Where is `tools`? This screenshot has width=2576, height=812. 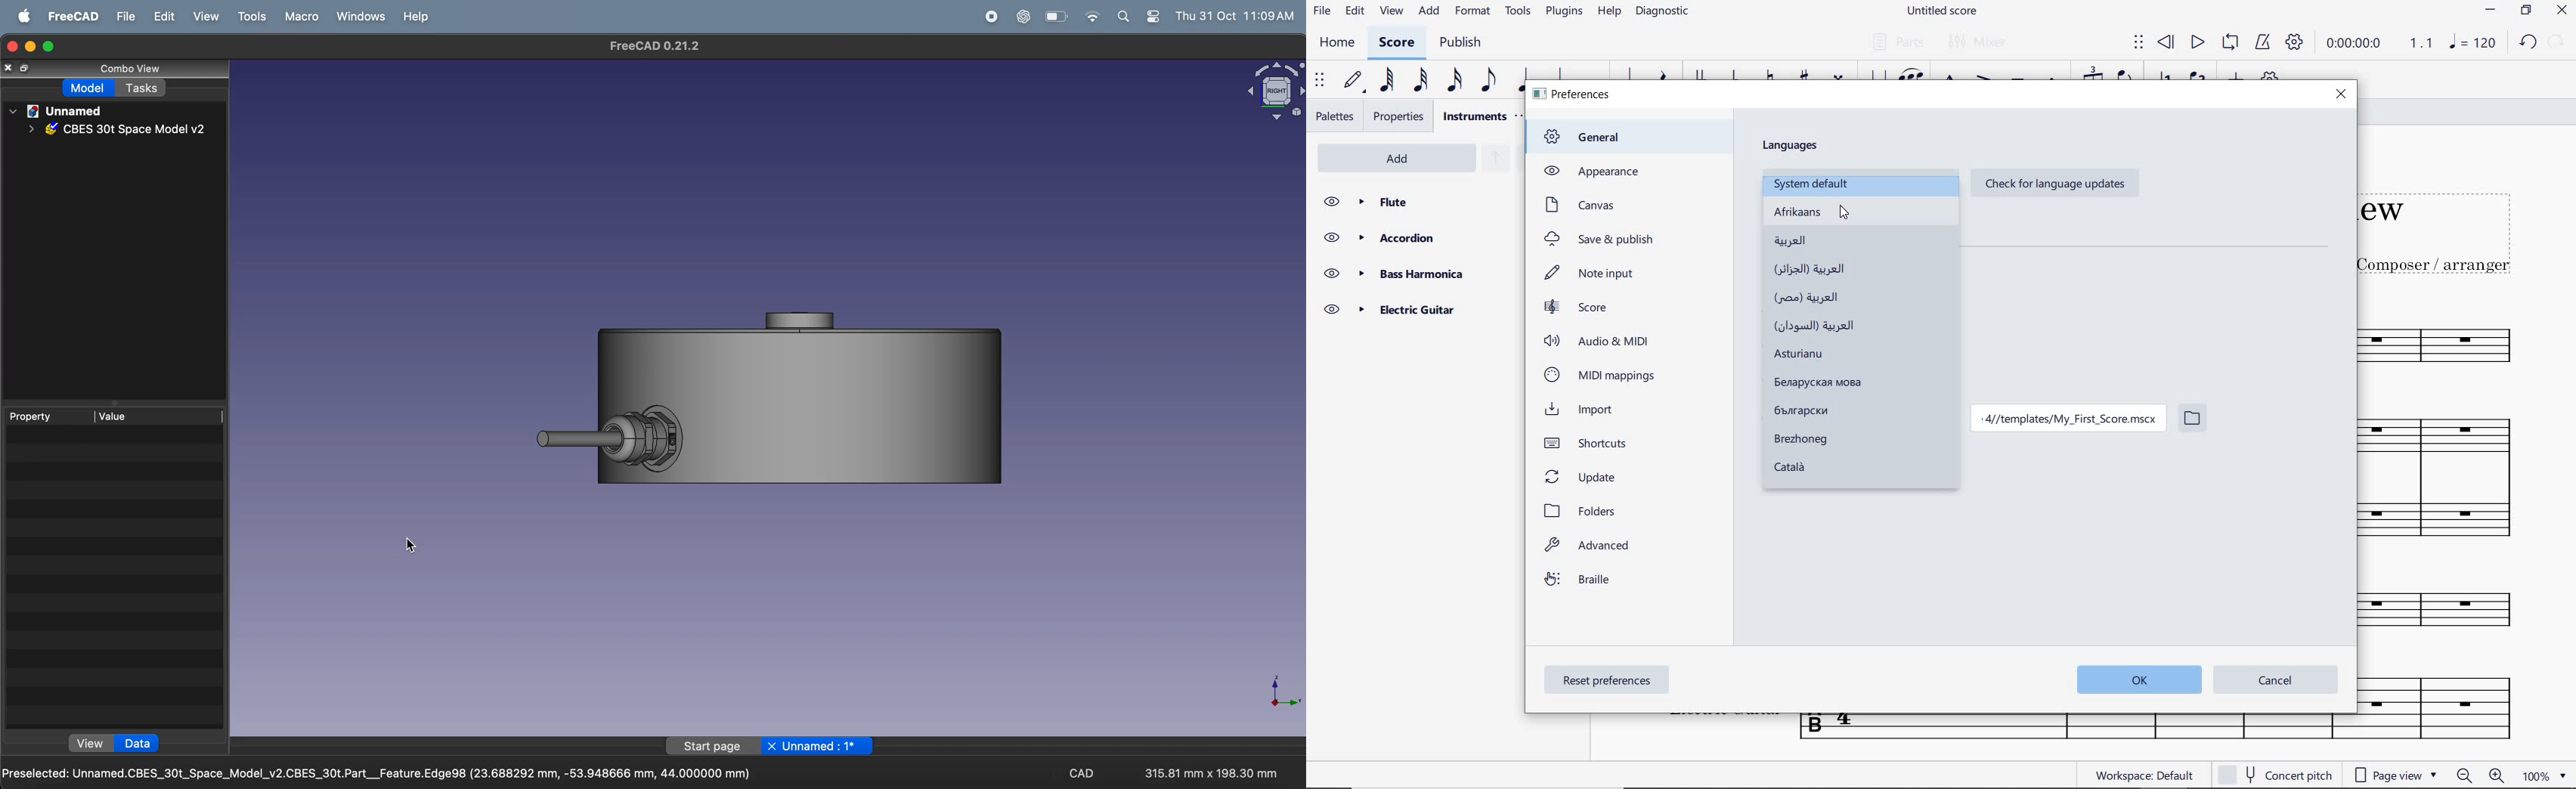
tools is located at coordinates (1521, 14).